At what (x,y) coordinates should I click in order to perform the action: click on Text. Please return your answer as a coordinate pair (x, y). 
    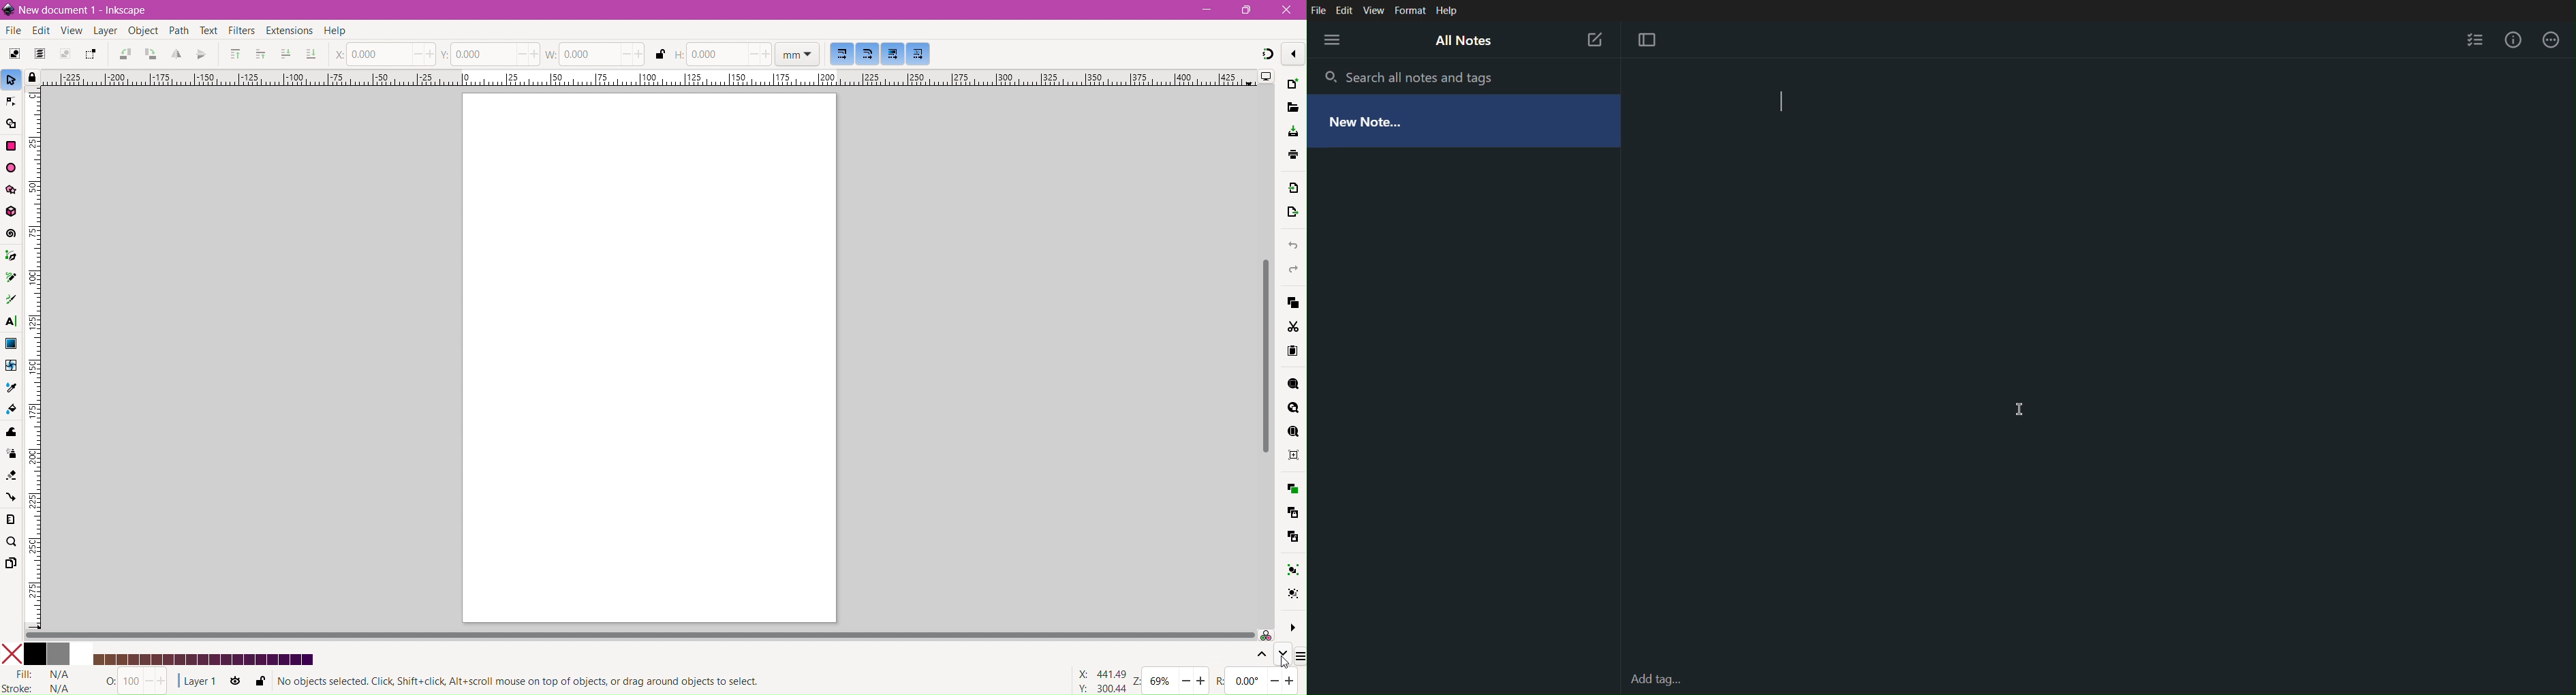
    Looking at the image, I should click on (208, 31).